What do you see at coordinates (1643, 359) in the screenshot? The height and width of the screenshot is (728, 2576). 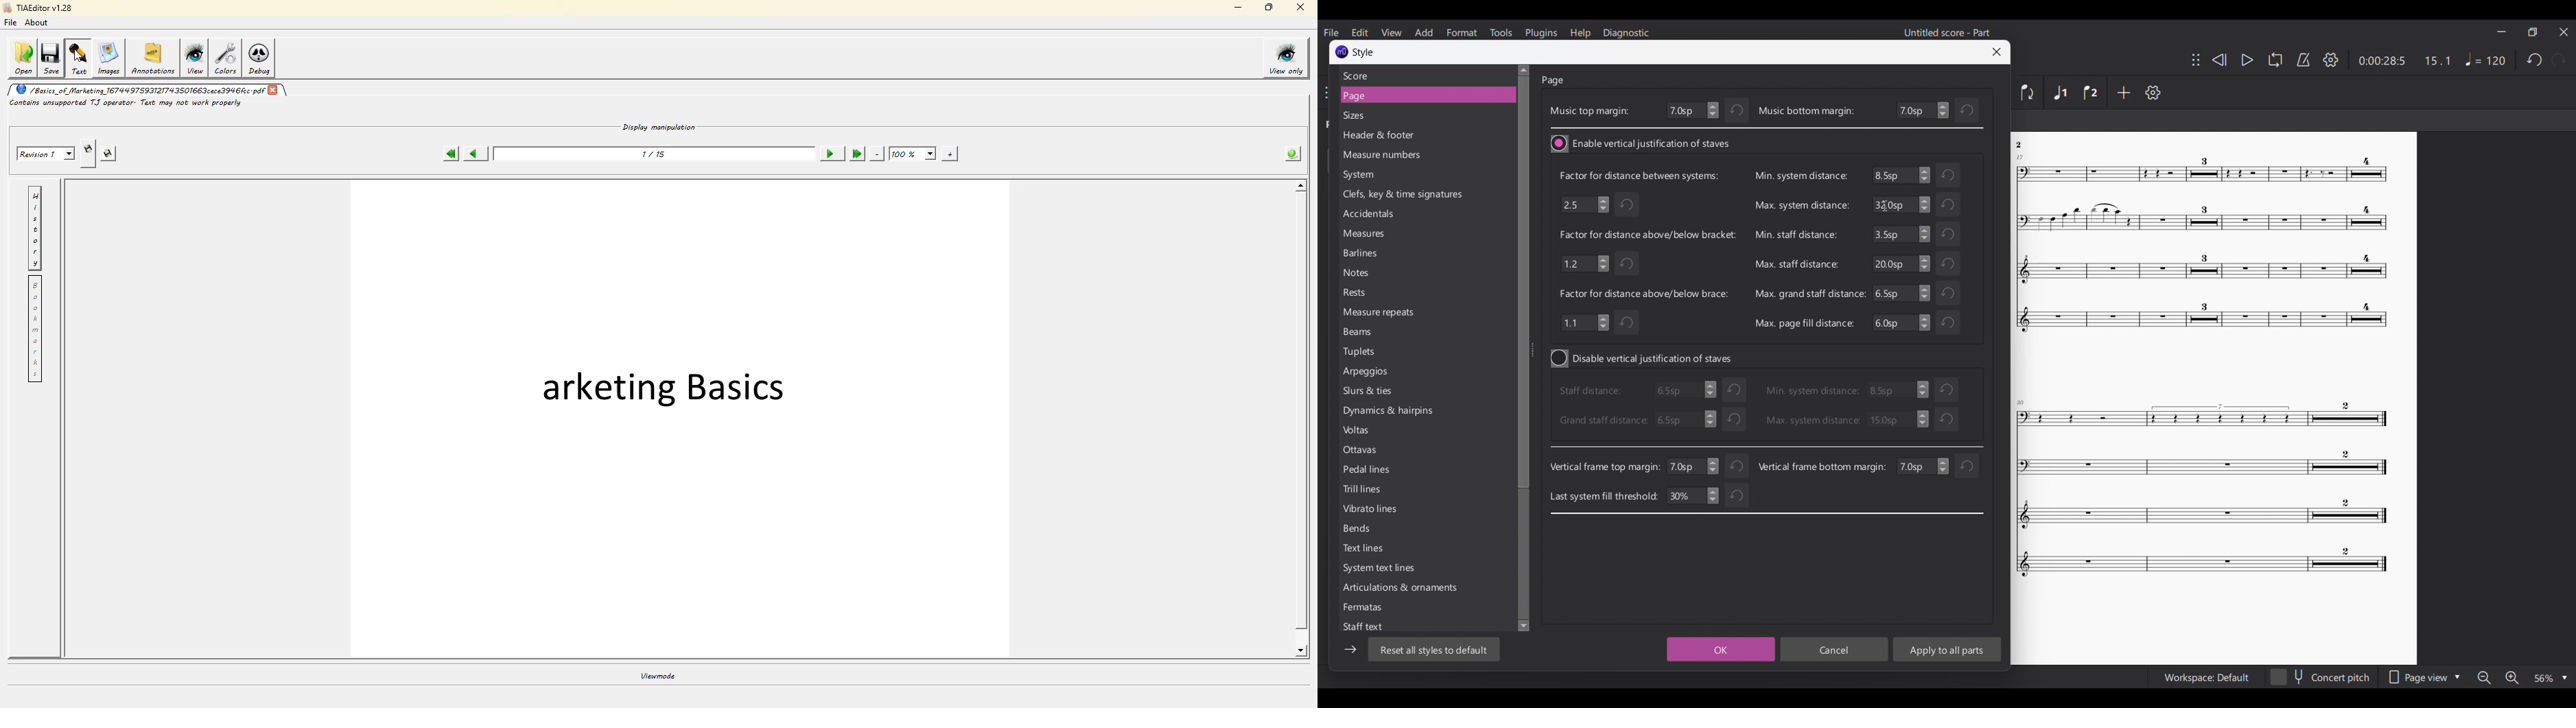 I see `Toggle for vertical justification` at bounding box center [1643, 359].